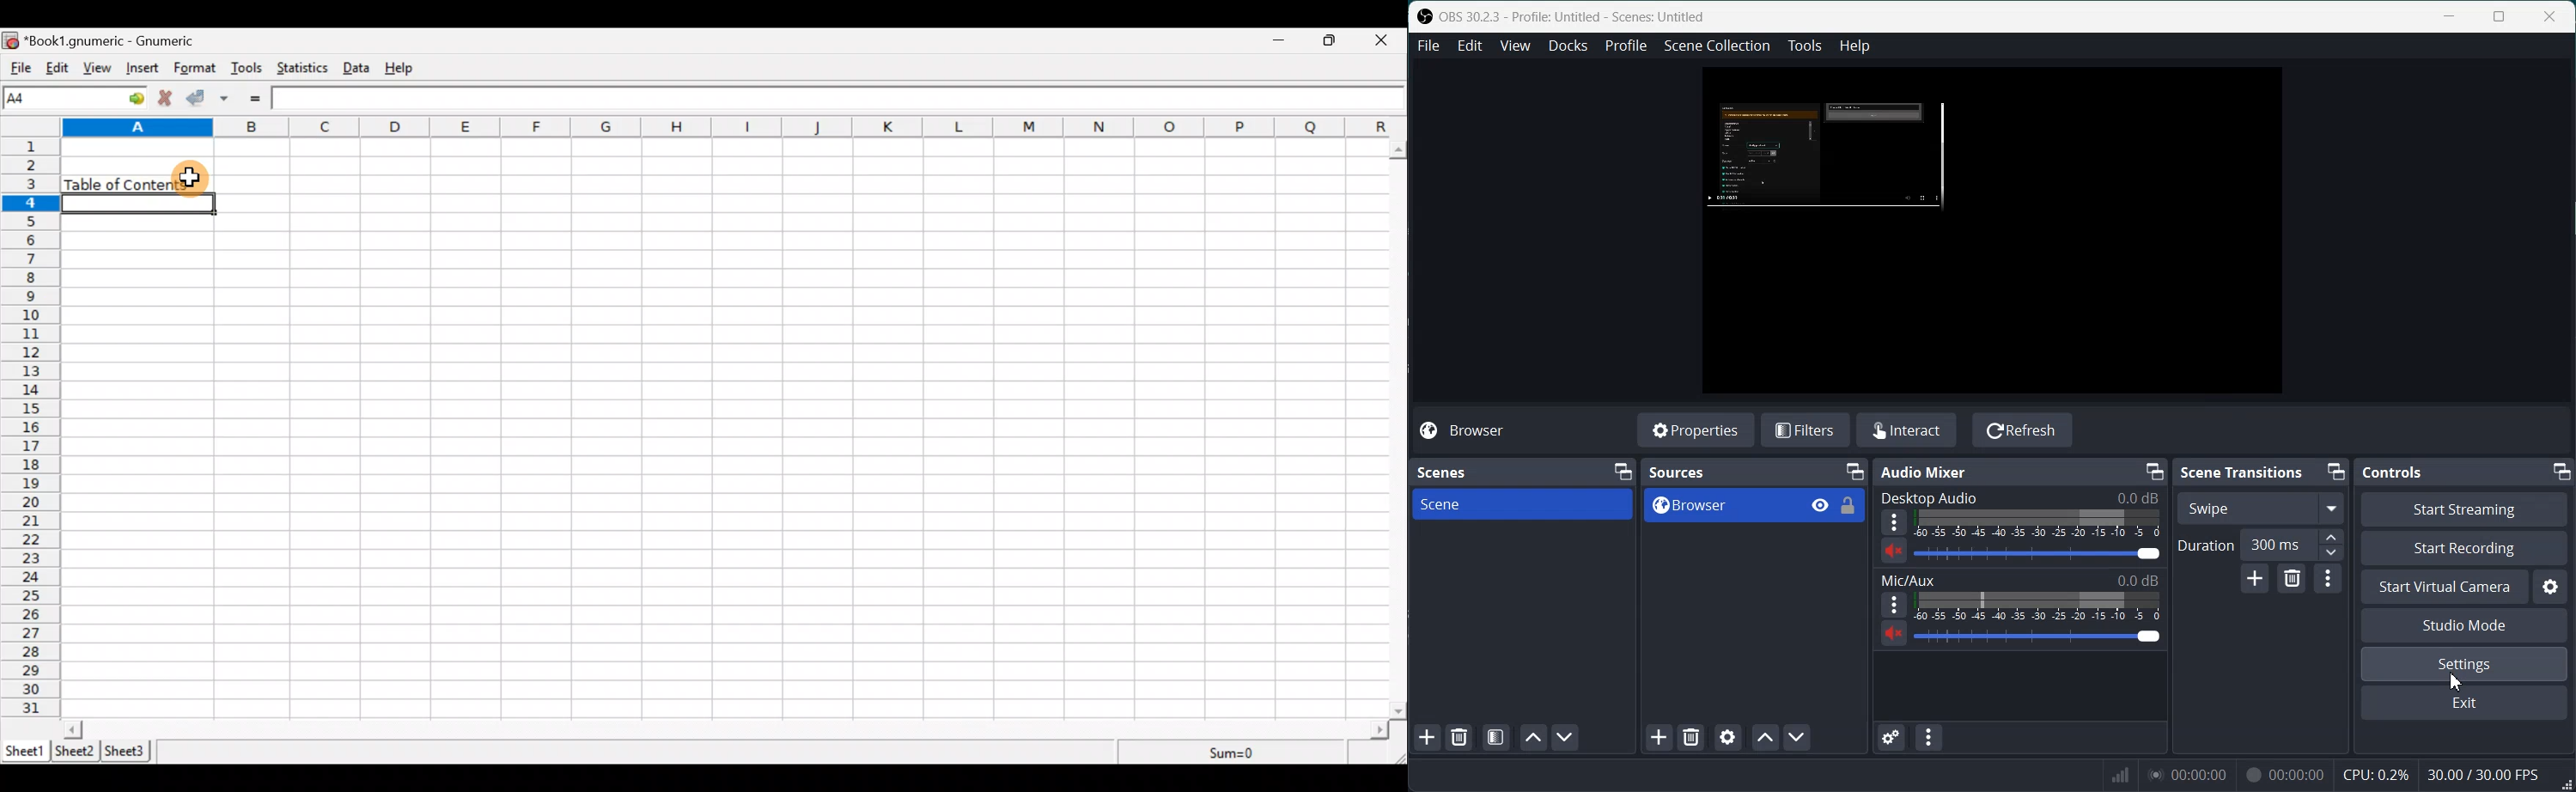 The image size is (2576, 812). I want to click on File, so click(1428, 46).